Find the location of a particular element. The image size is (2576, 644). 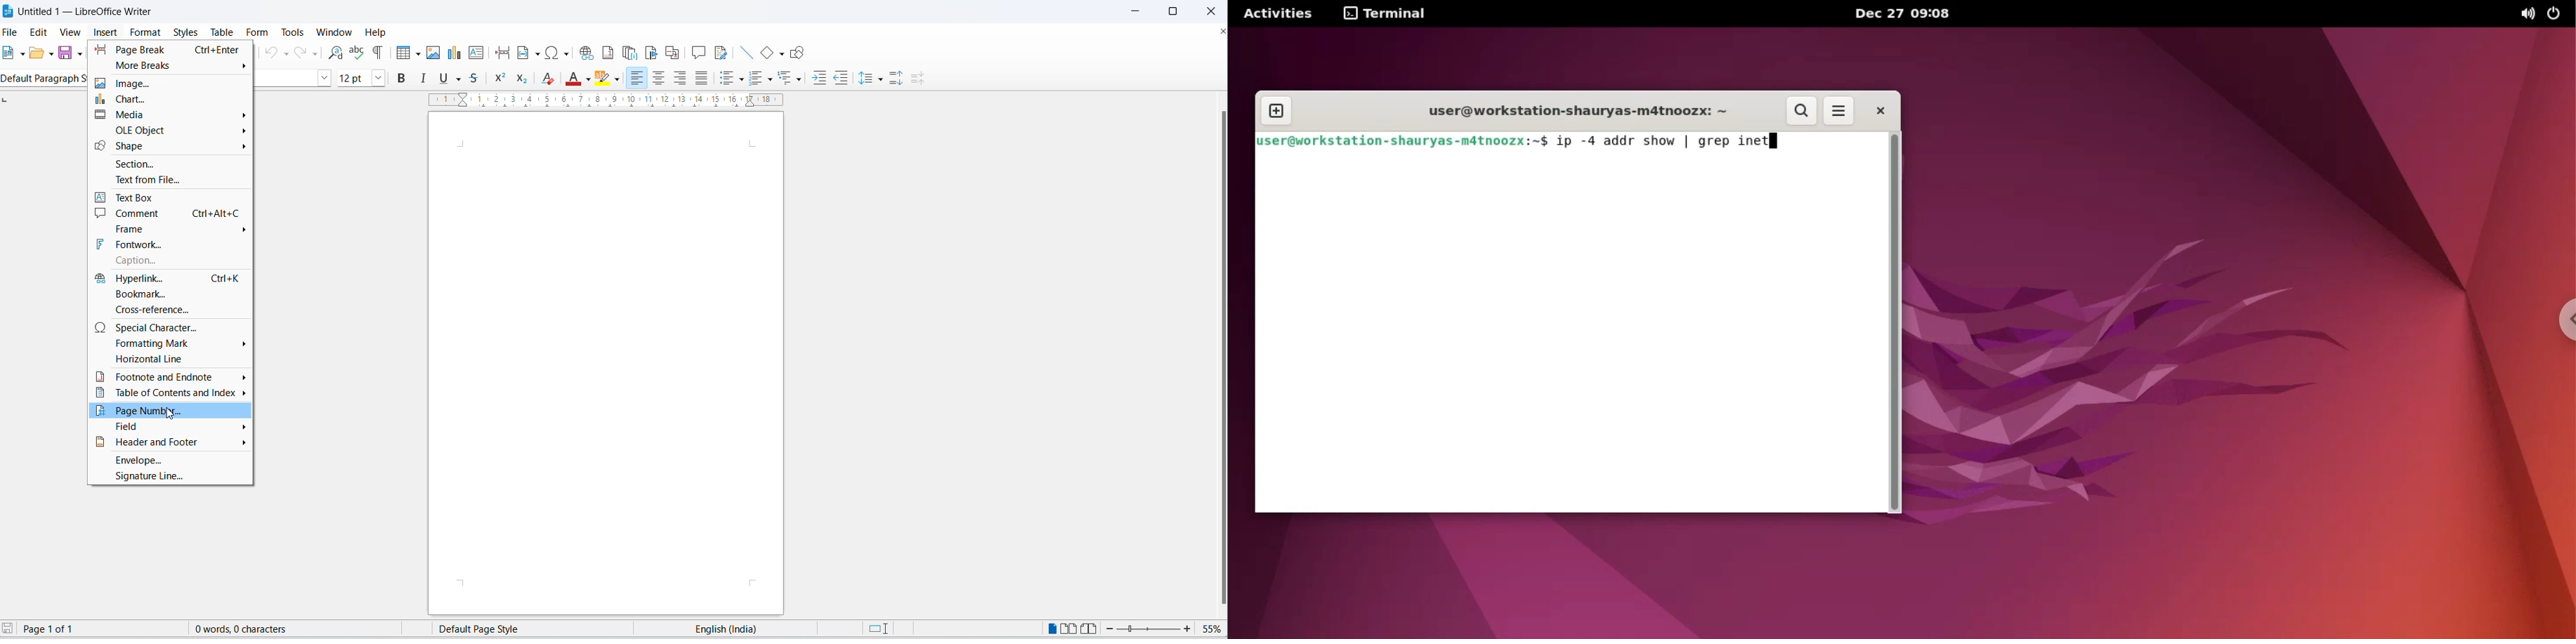

insert images is located at coordinates (434, 53).